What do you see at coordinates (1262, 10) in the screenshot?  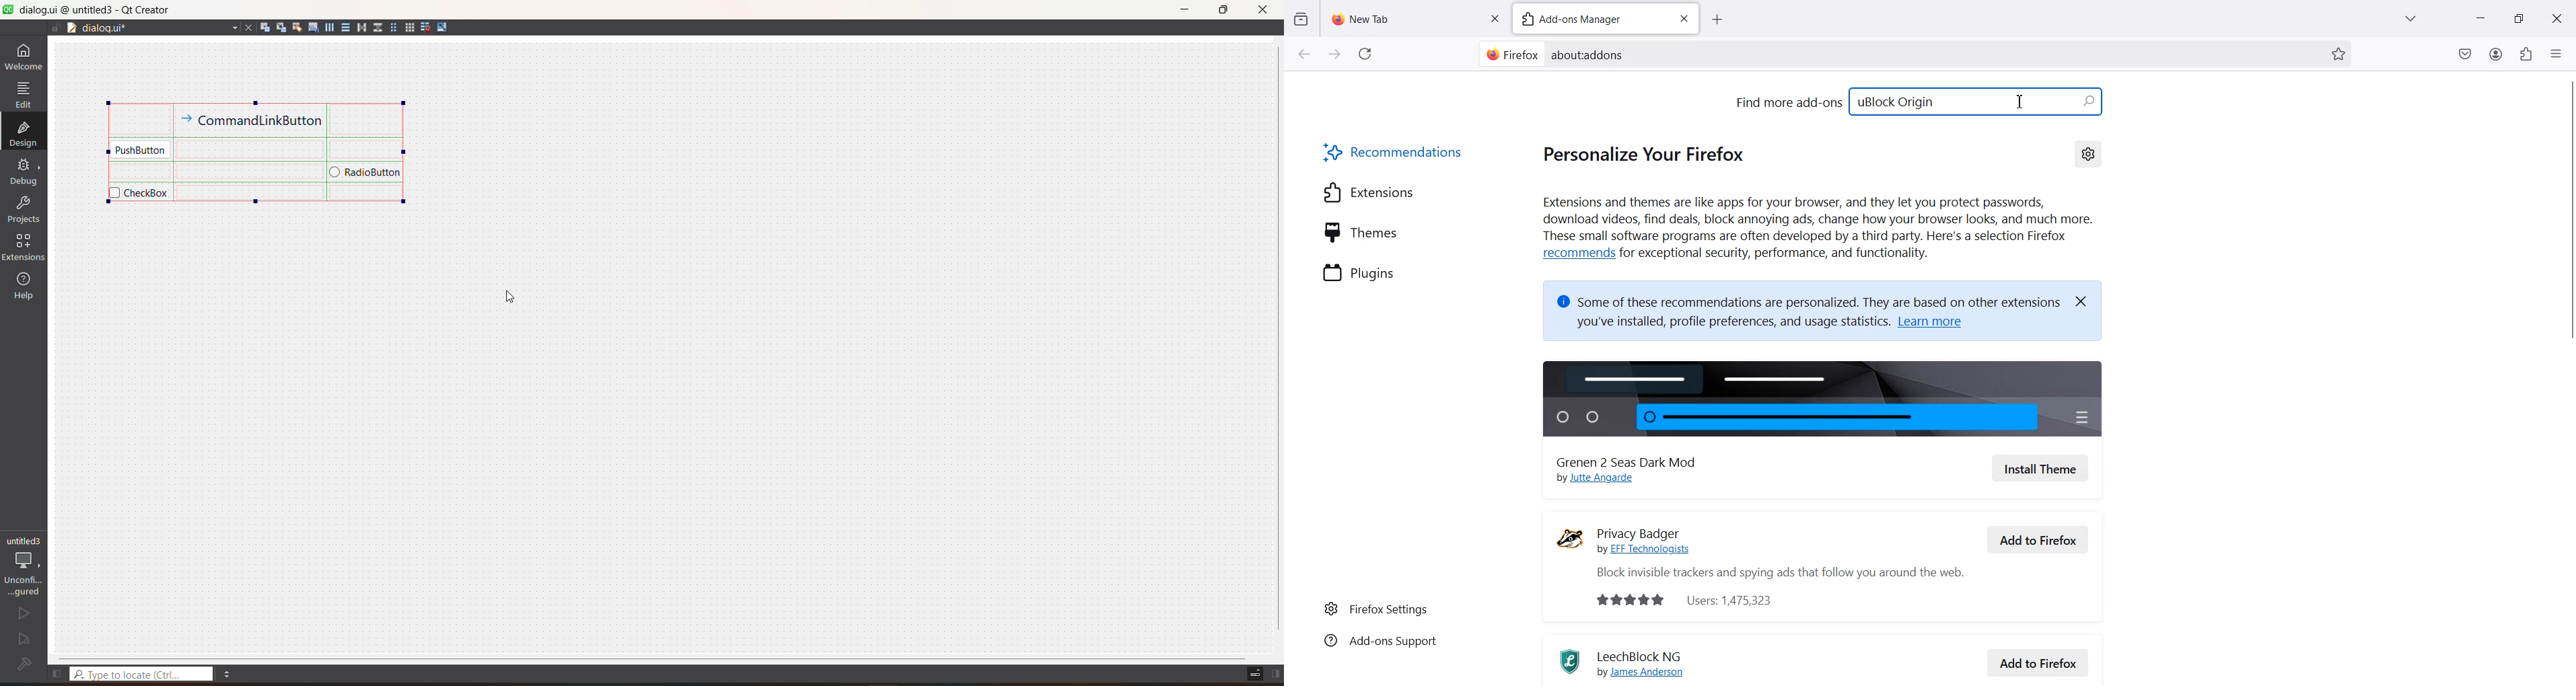 I see `close` at bounding box center [1262, 10].